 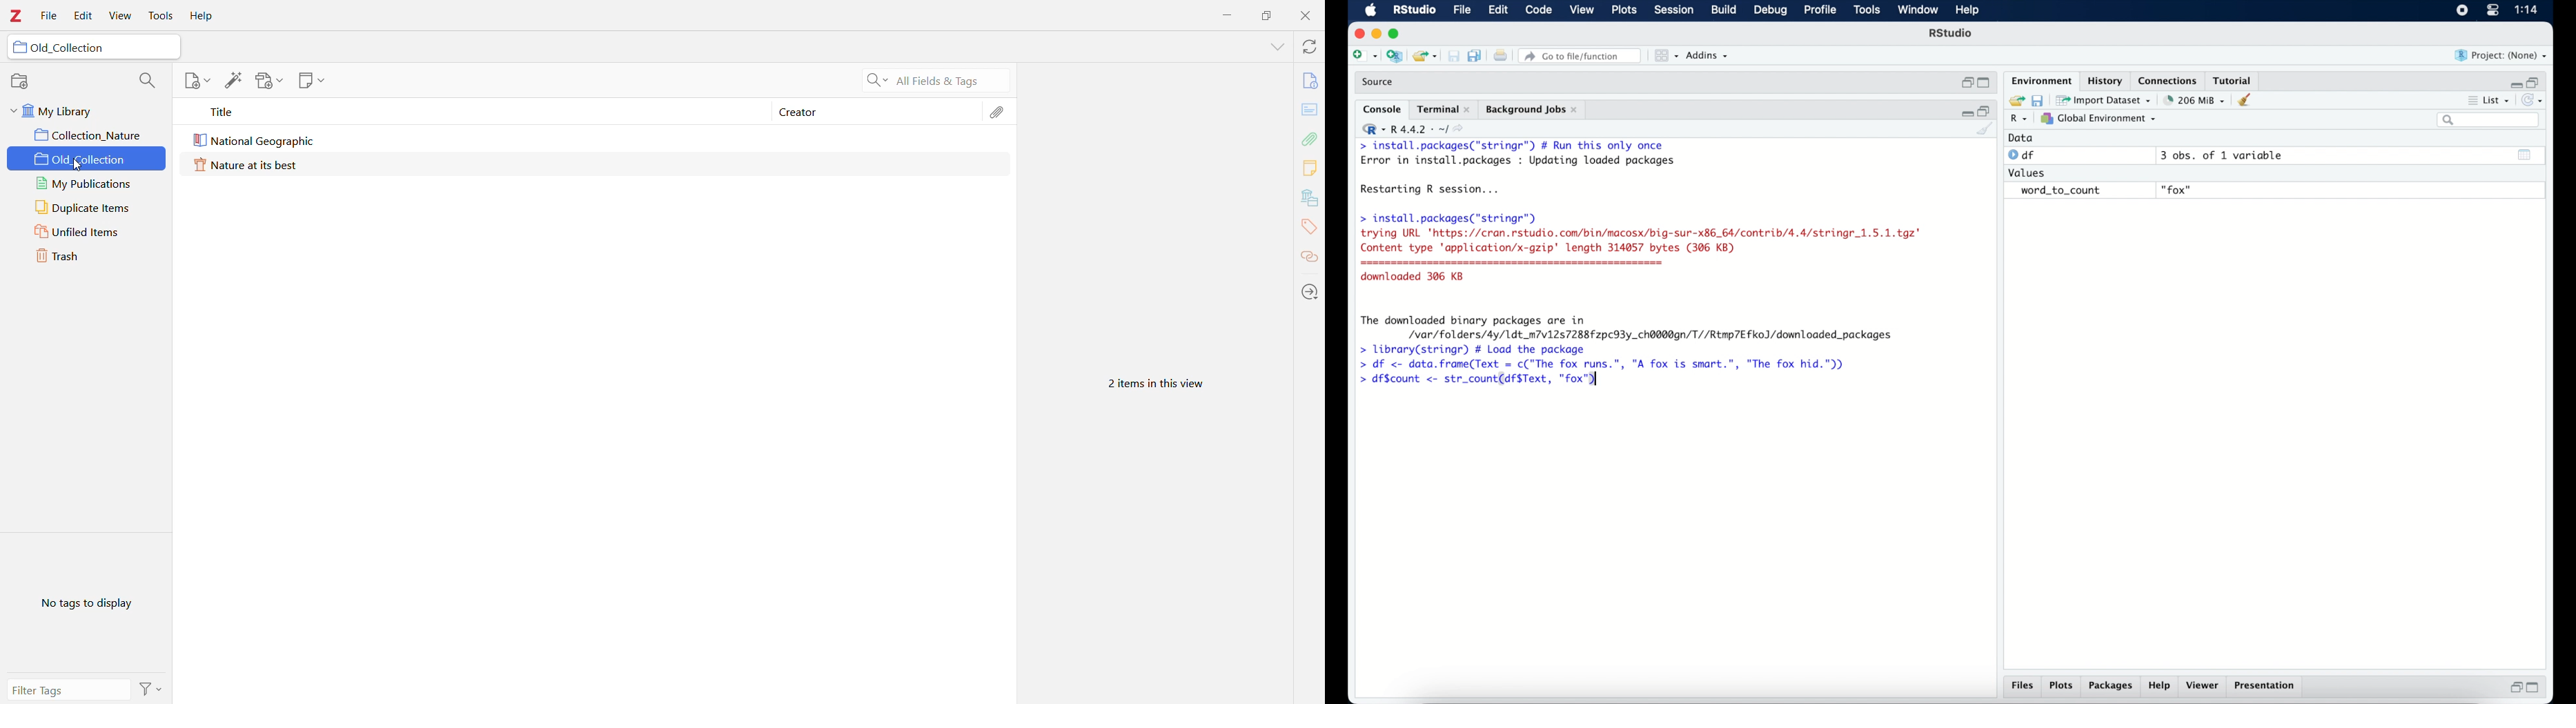 I want to click on Minimize, so click(x=1229, y=14).